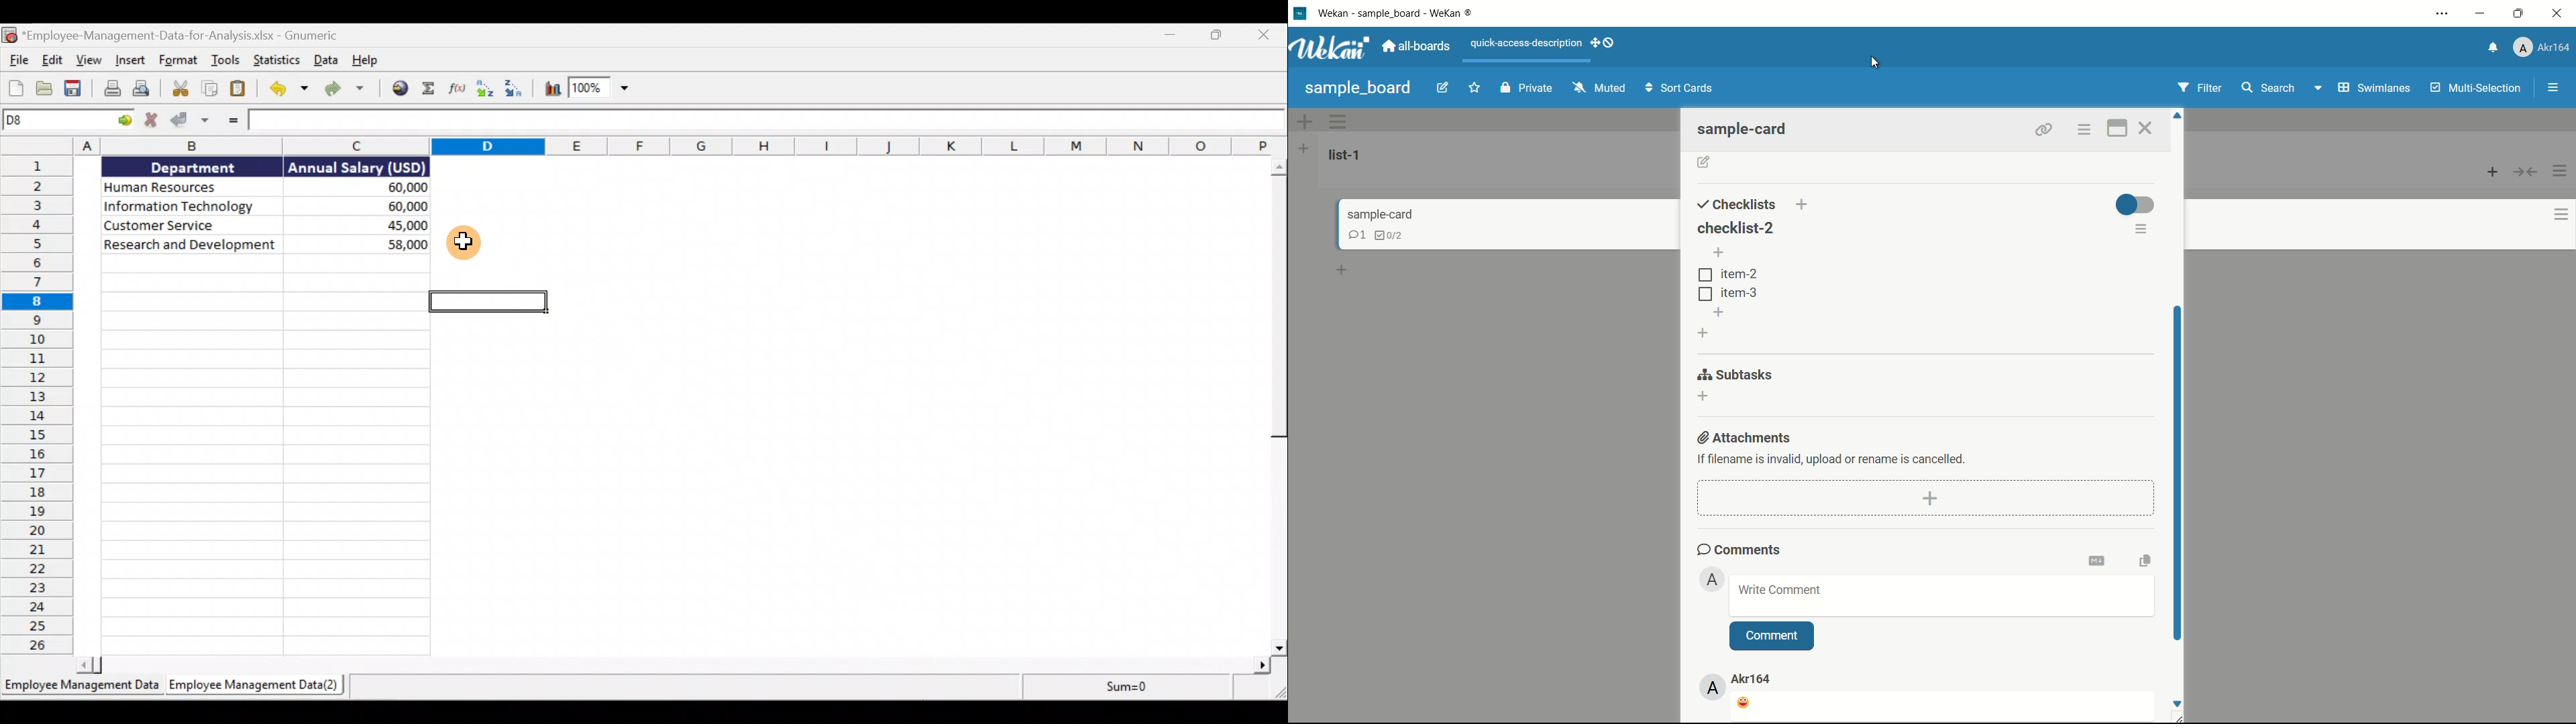 The height and width of the screenshot is (728, 2576). Describe the element at coordinates (66, 120) in the screenshot. I see `Cell allocation` at that location.